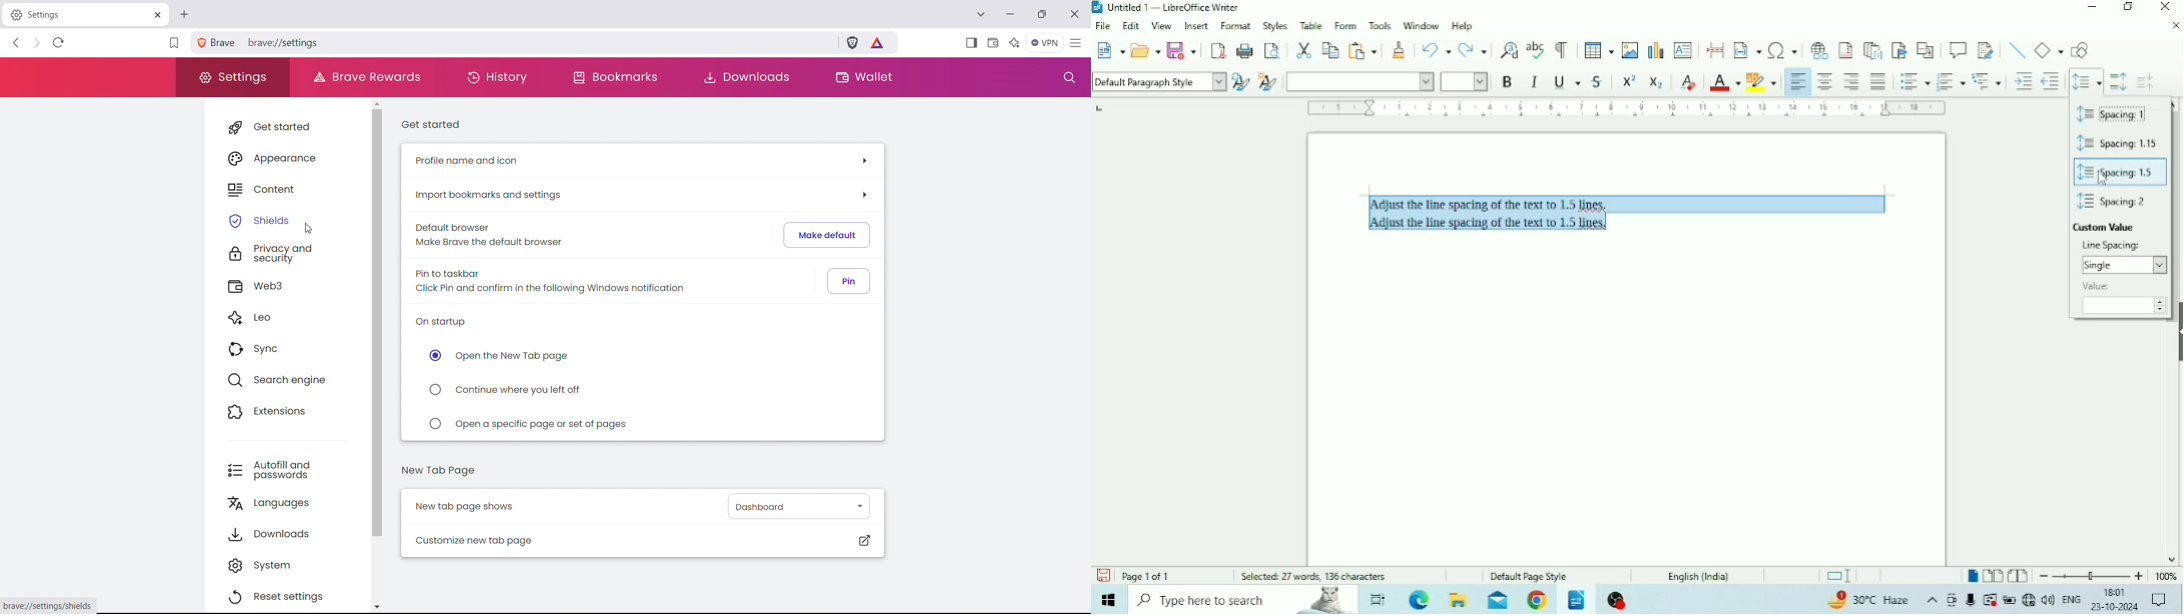  What do you see at coordinates (2158, 598) in the screenshot?
I see `Notifications` at bounding box center [2158, 598].